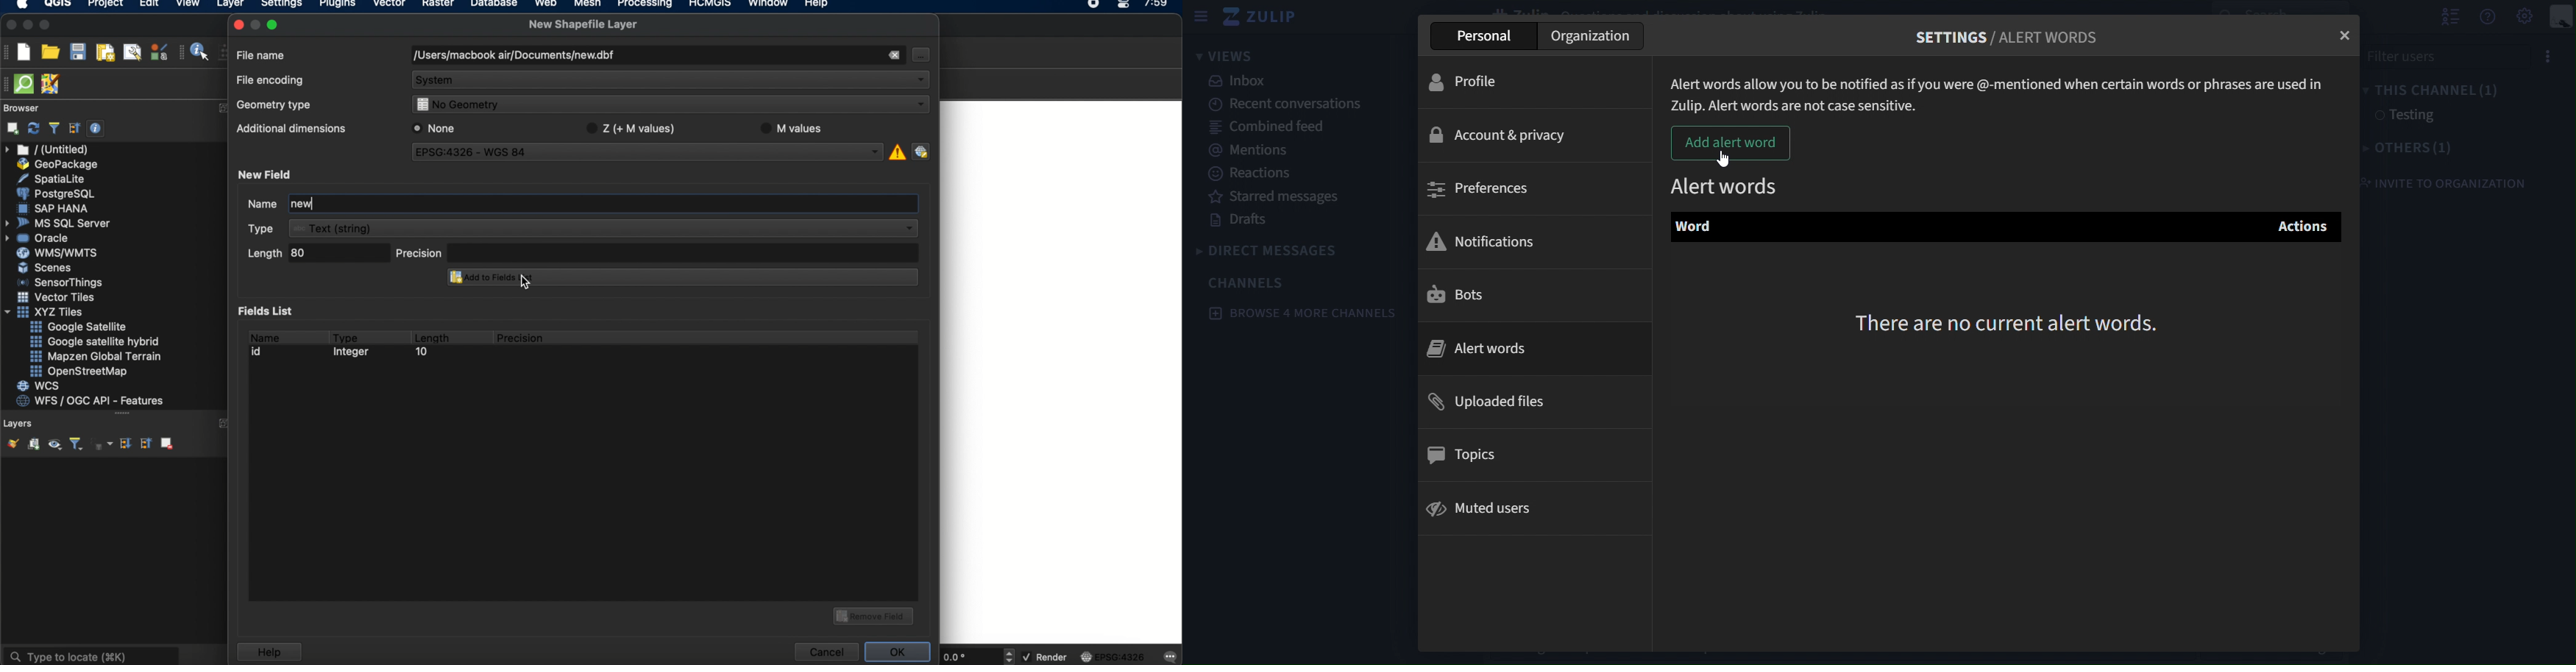 The image size is (2576, 672). What do you see at coordinates (59, 5) in the screenshot?
I see `QGIS` at bounding box center [59, 5].